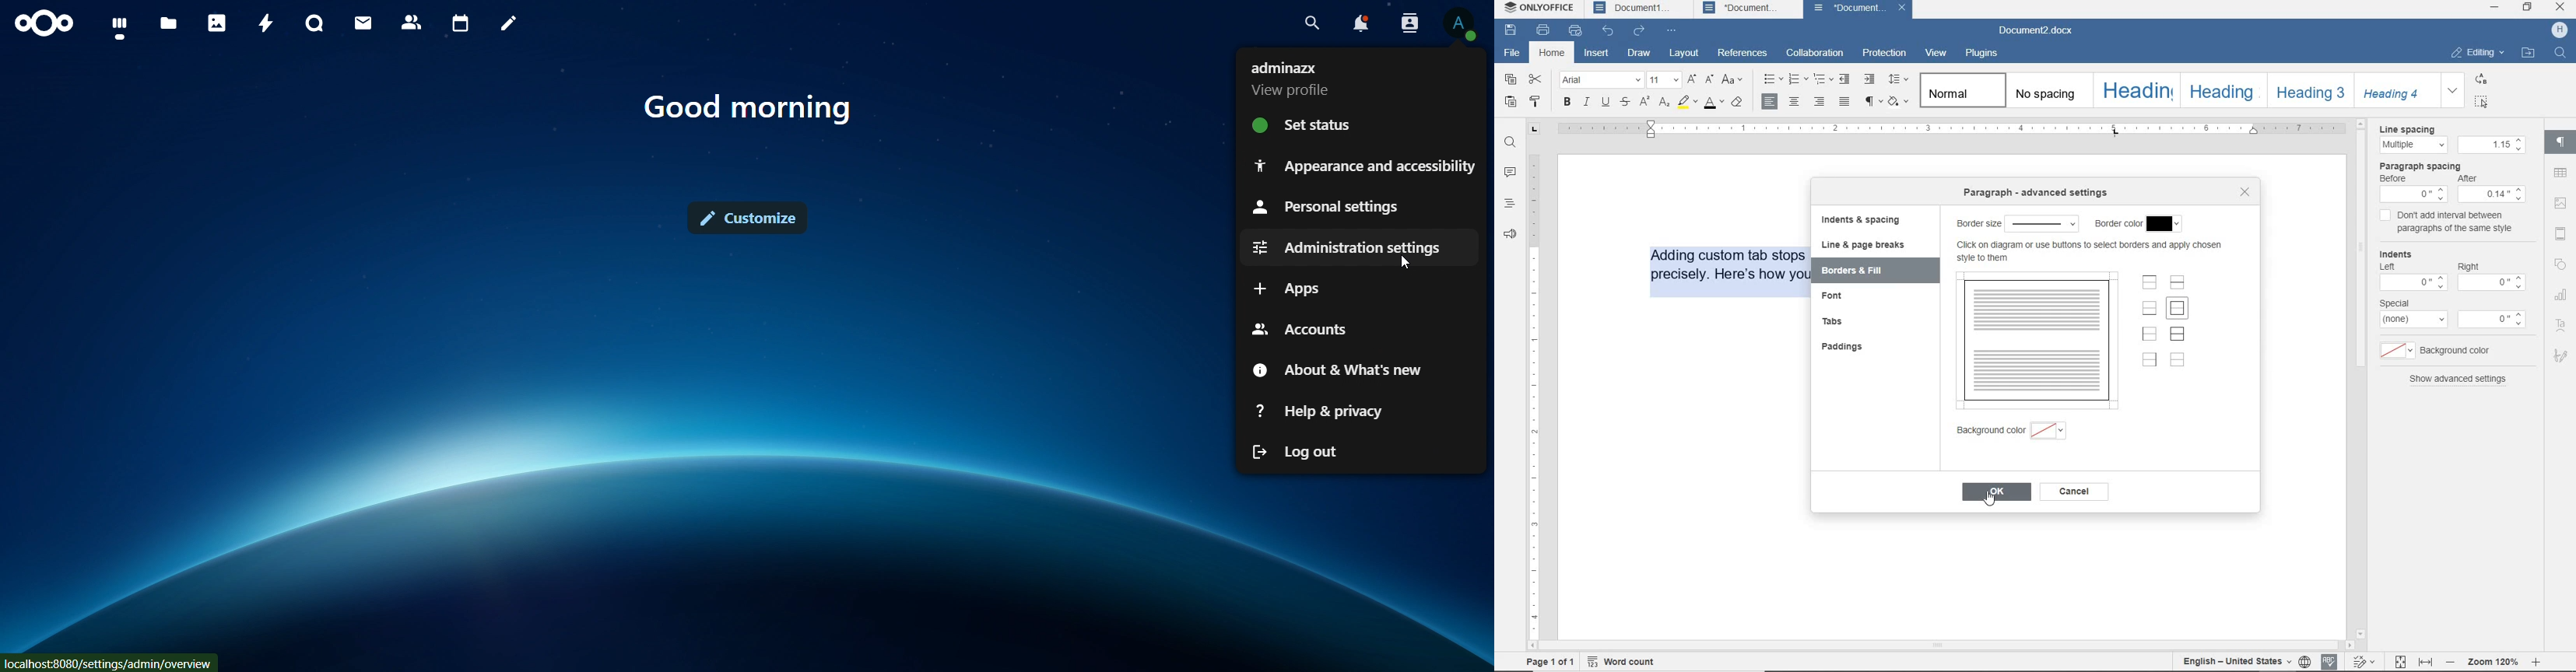 This screenshot has height=672, width=2576. What do you see at coordinates (1513, 53) in the screenshot?
I see `file` at bounding box center [1513, 53].